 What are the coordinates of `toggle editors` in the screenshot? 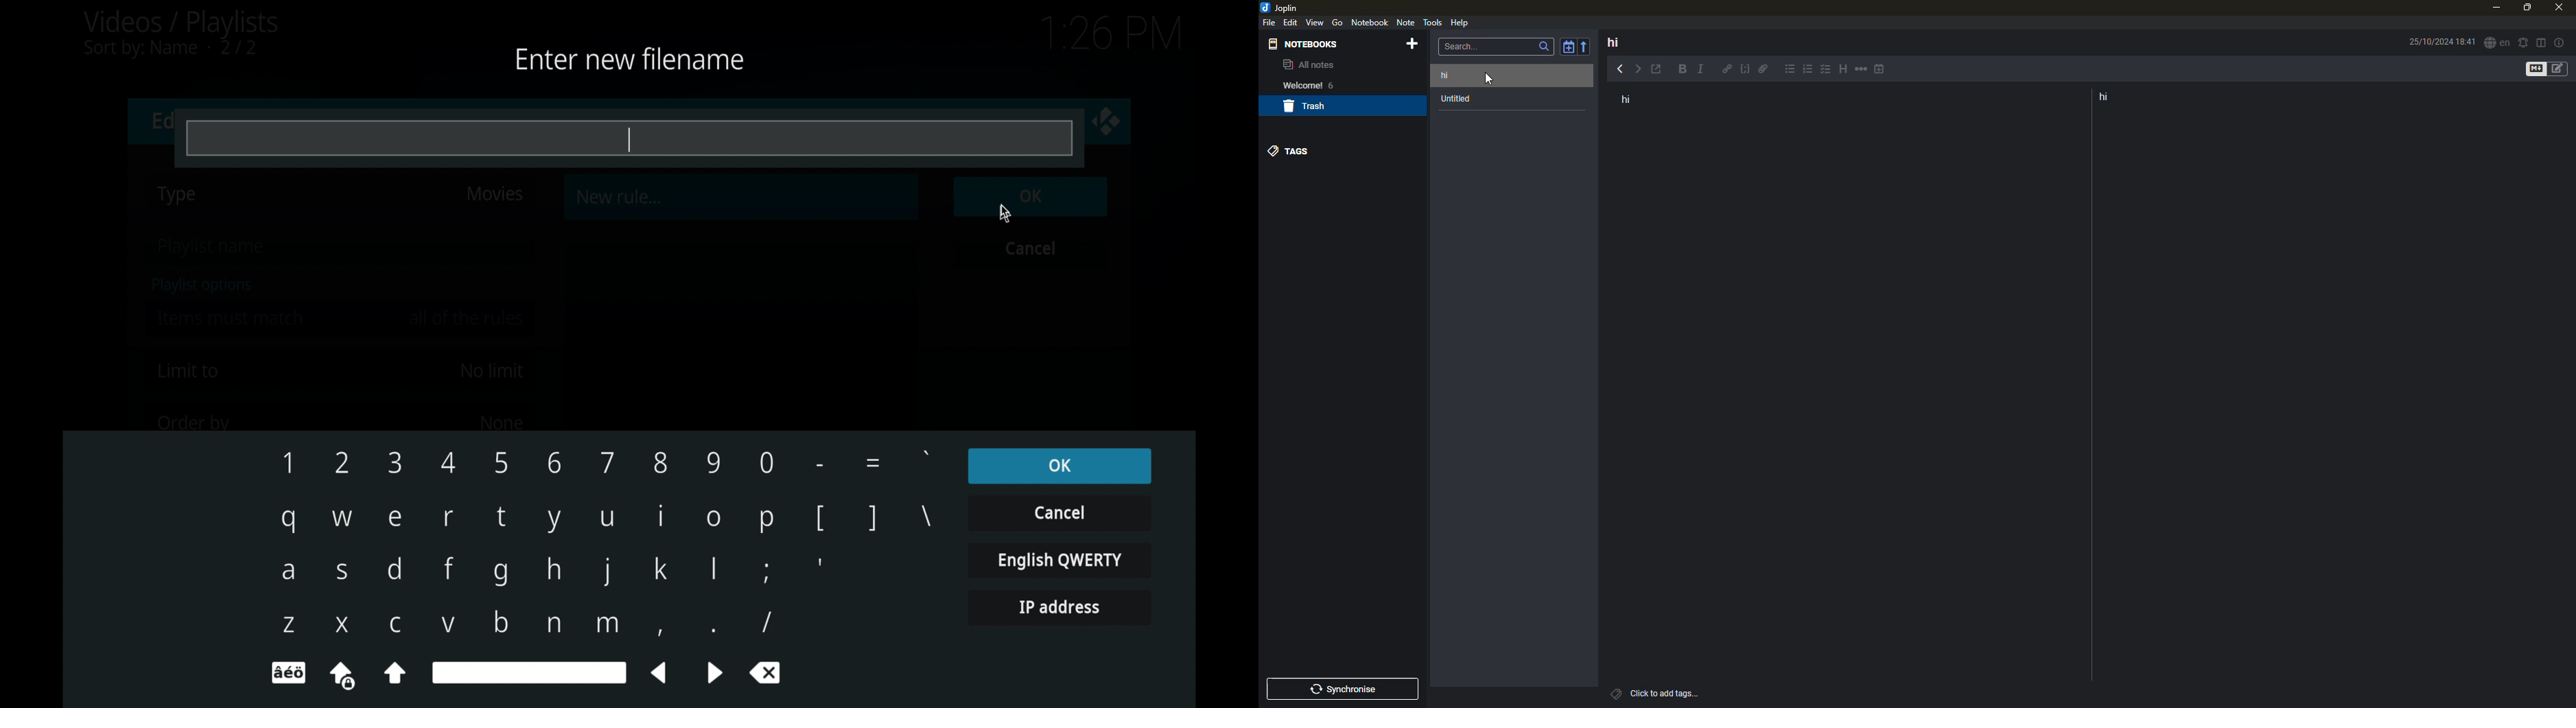 It's located at (2533, 69).